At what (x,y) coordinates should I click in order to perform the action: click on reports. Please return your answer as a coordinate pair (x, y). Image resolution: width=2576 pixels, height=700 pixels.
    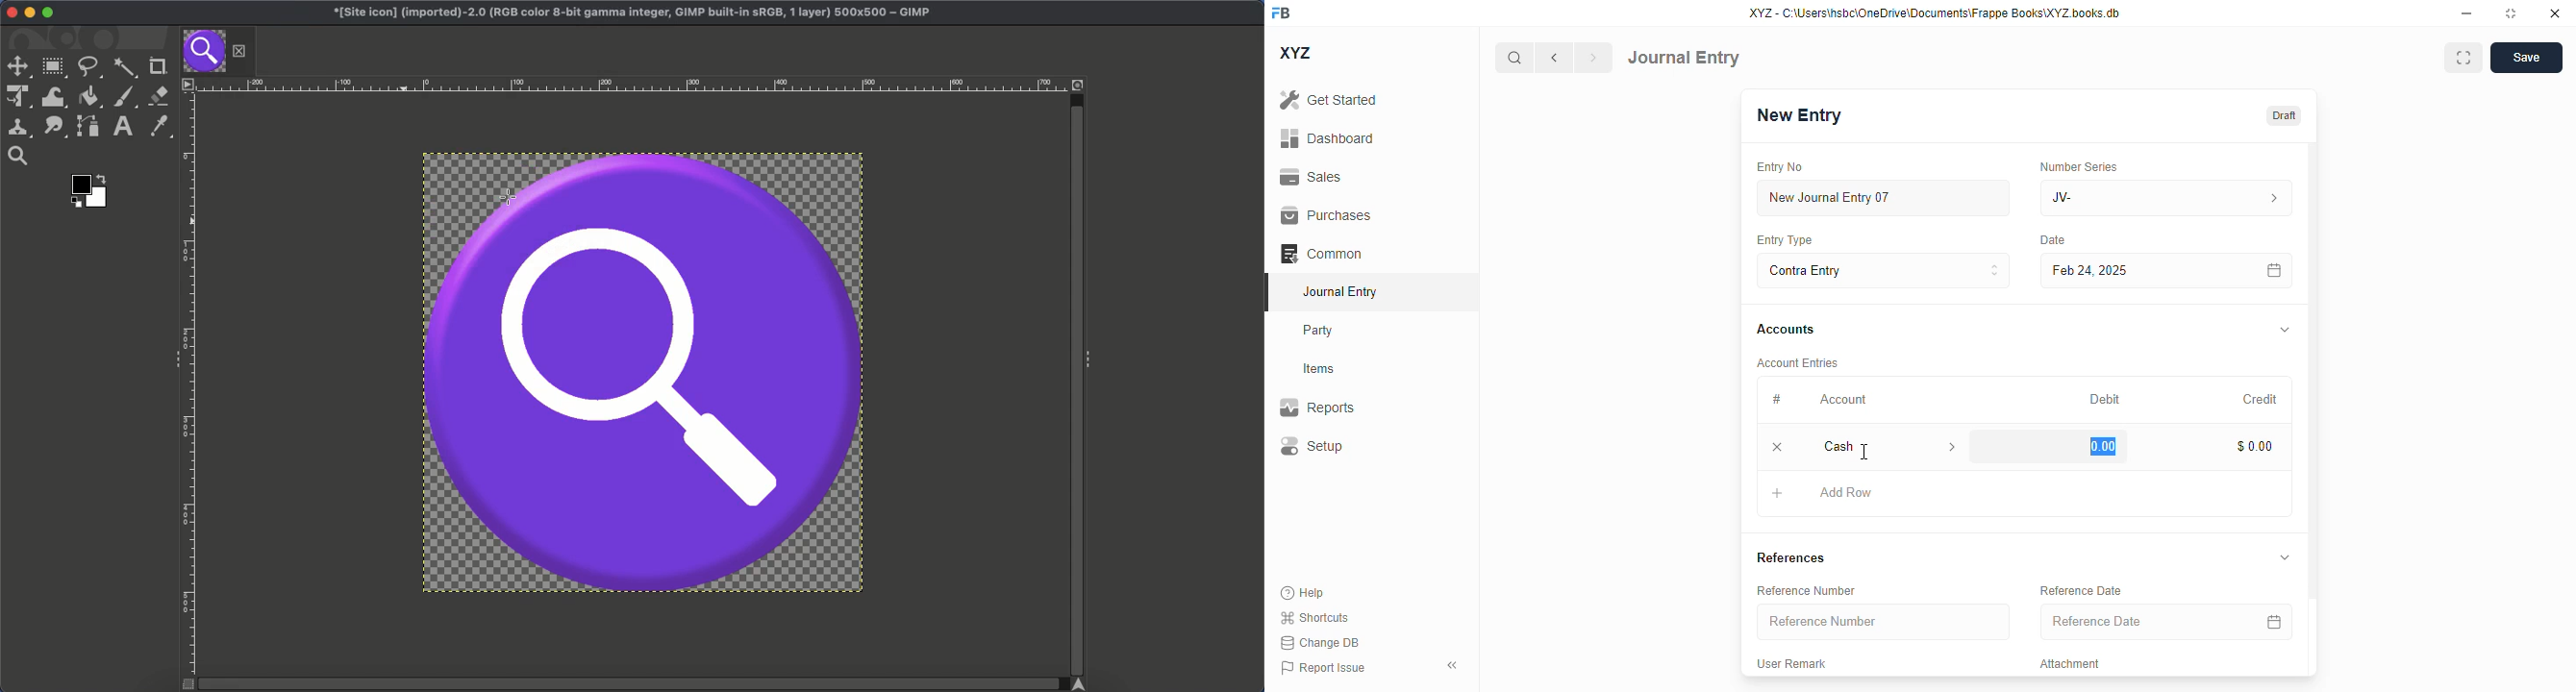
    Looking at the image, I should click on (1317, 407).